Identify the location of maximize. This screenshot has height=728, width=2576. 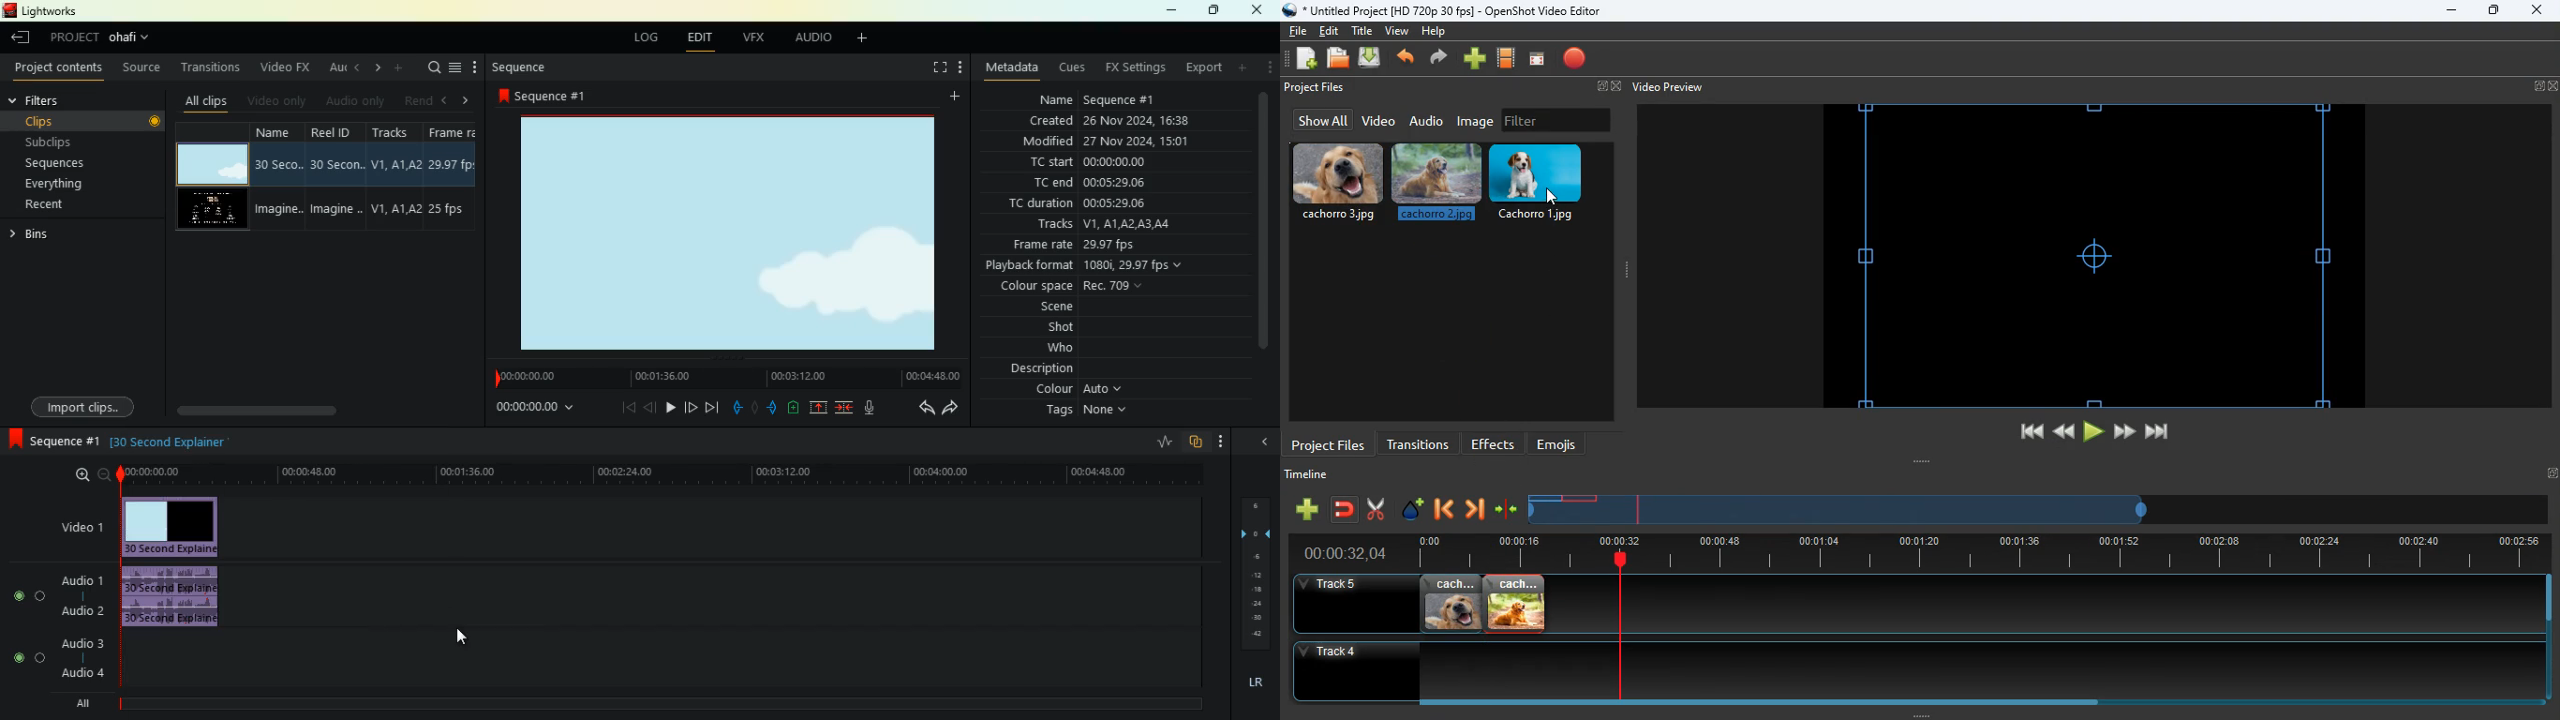
(1211, 11).